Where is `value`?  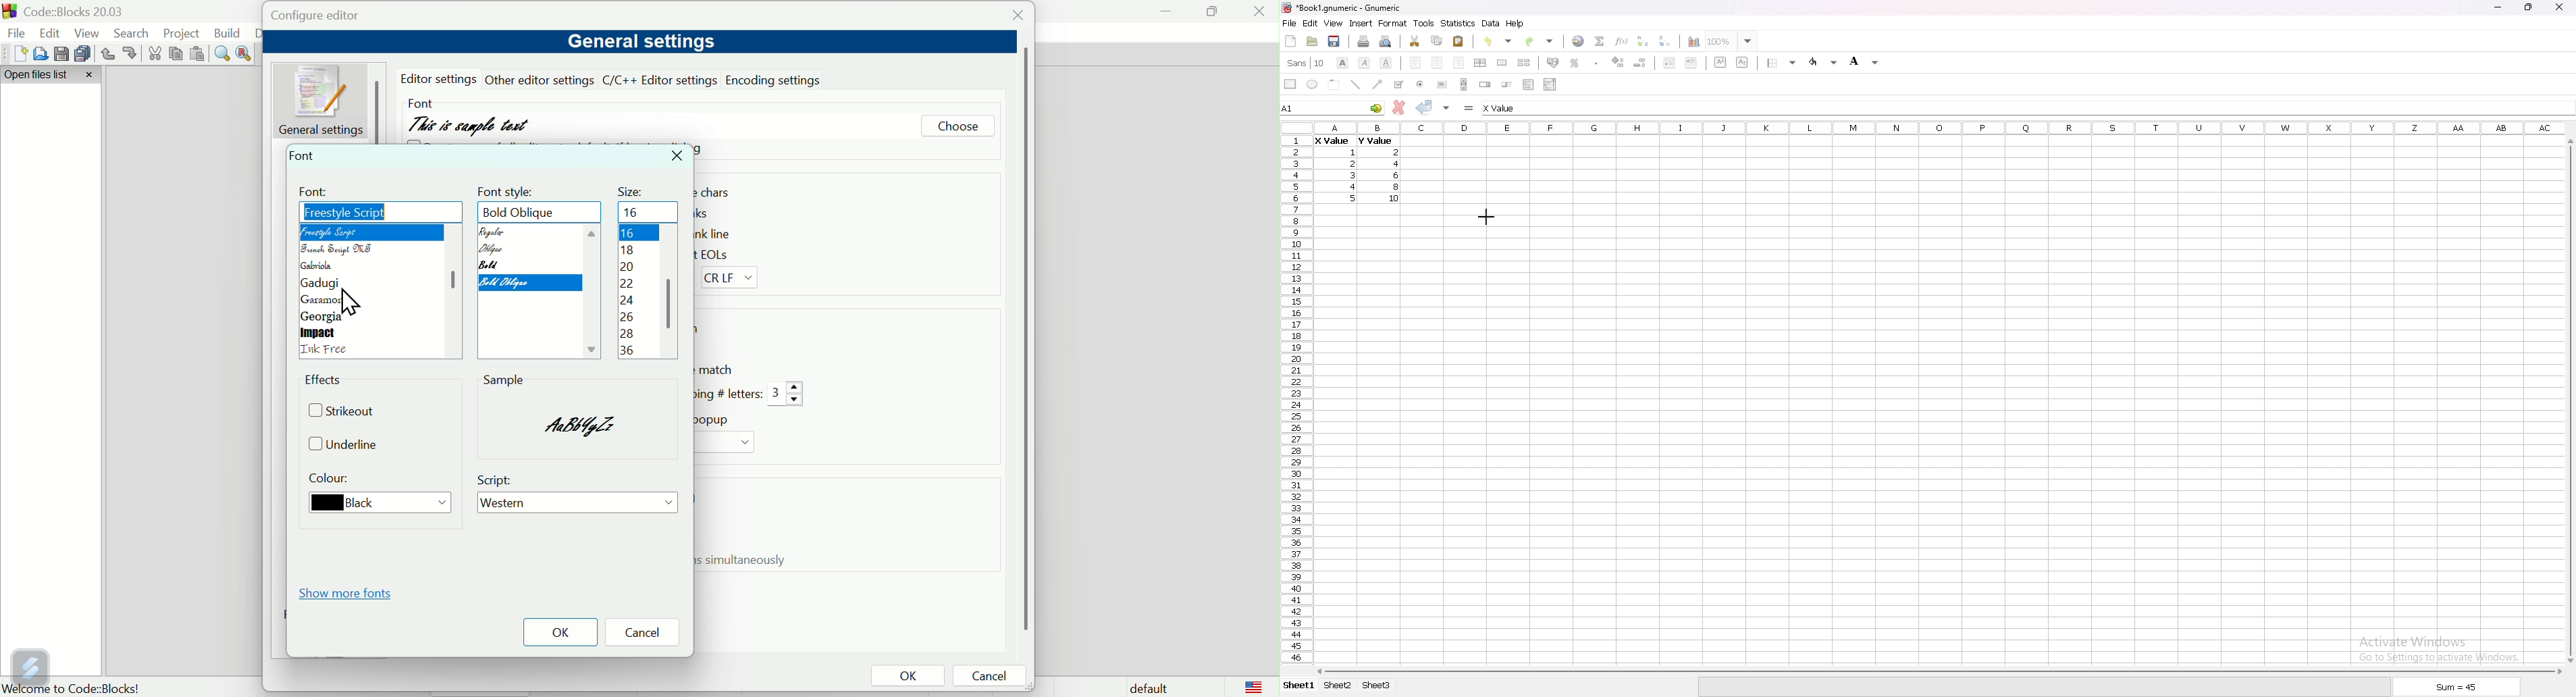 value is located at coordinates (1374, 140).